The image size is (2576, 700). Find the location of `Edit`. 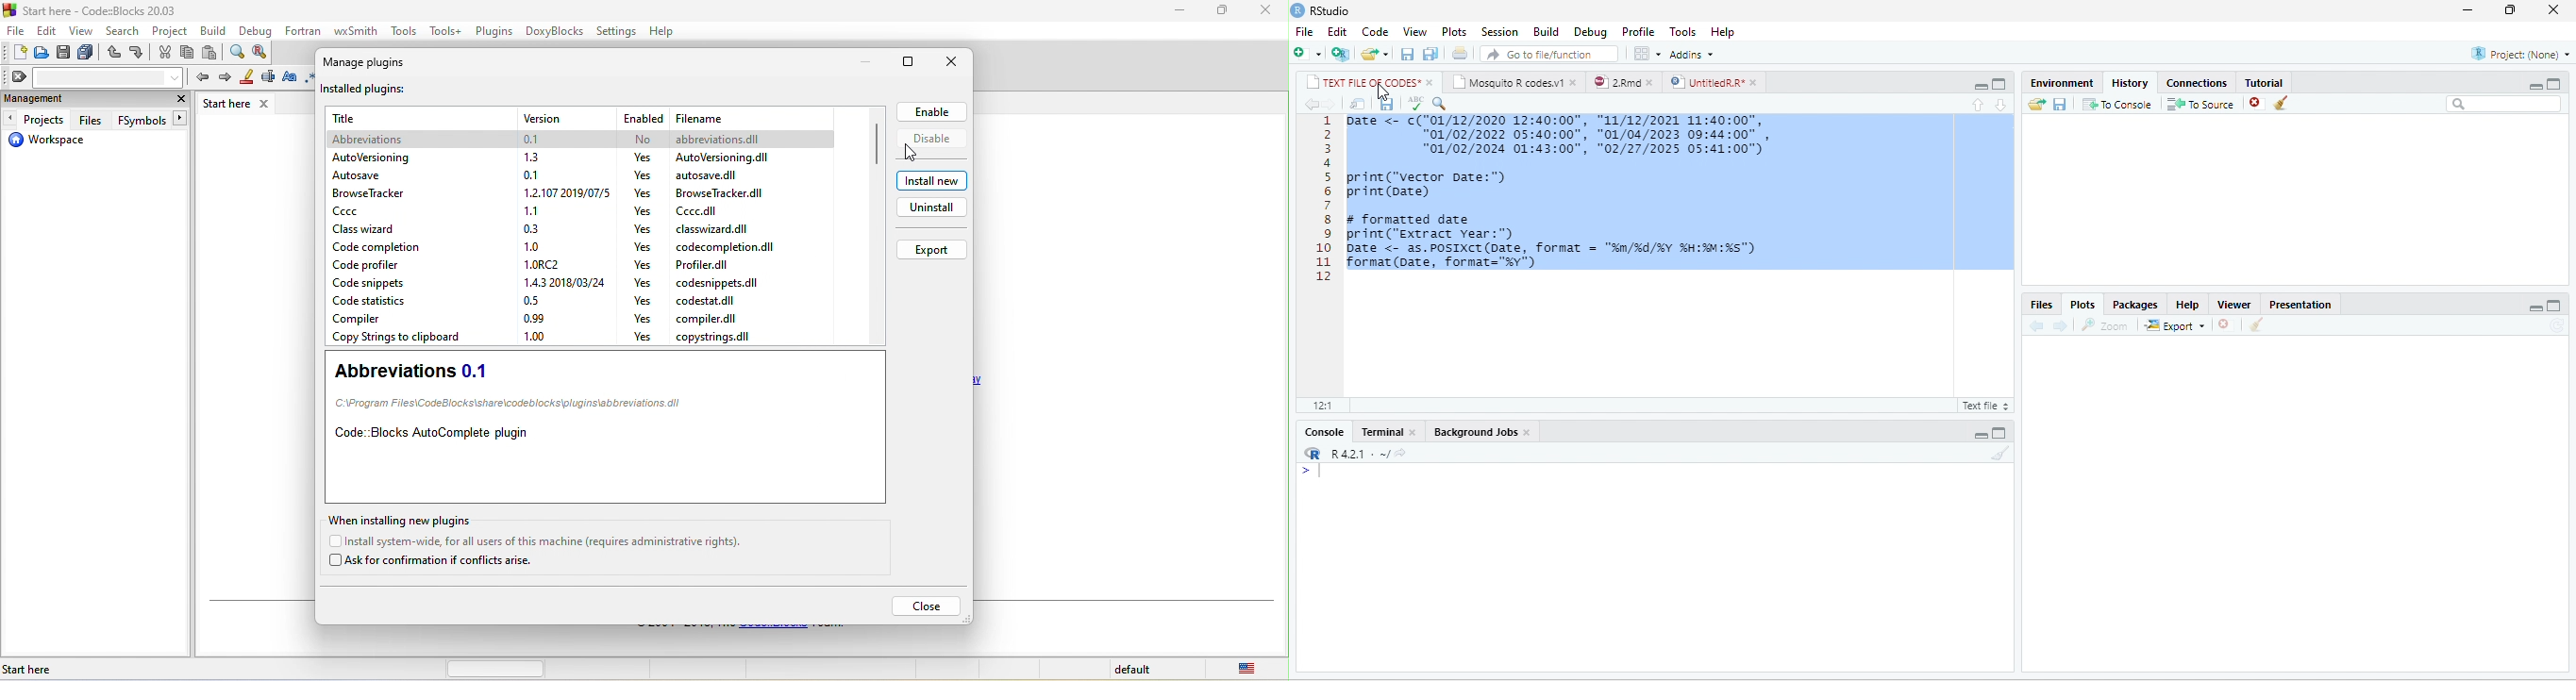

Edit is located at coordinates (1337, 32).